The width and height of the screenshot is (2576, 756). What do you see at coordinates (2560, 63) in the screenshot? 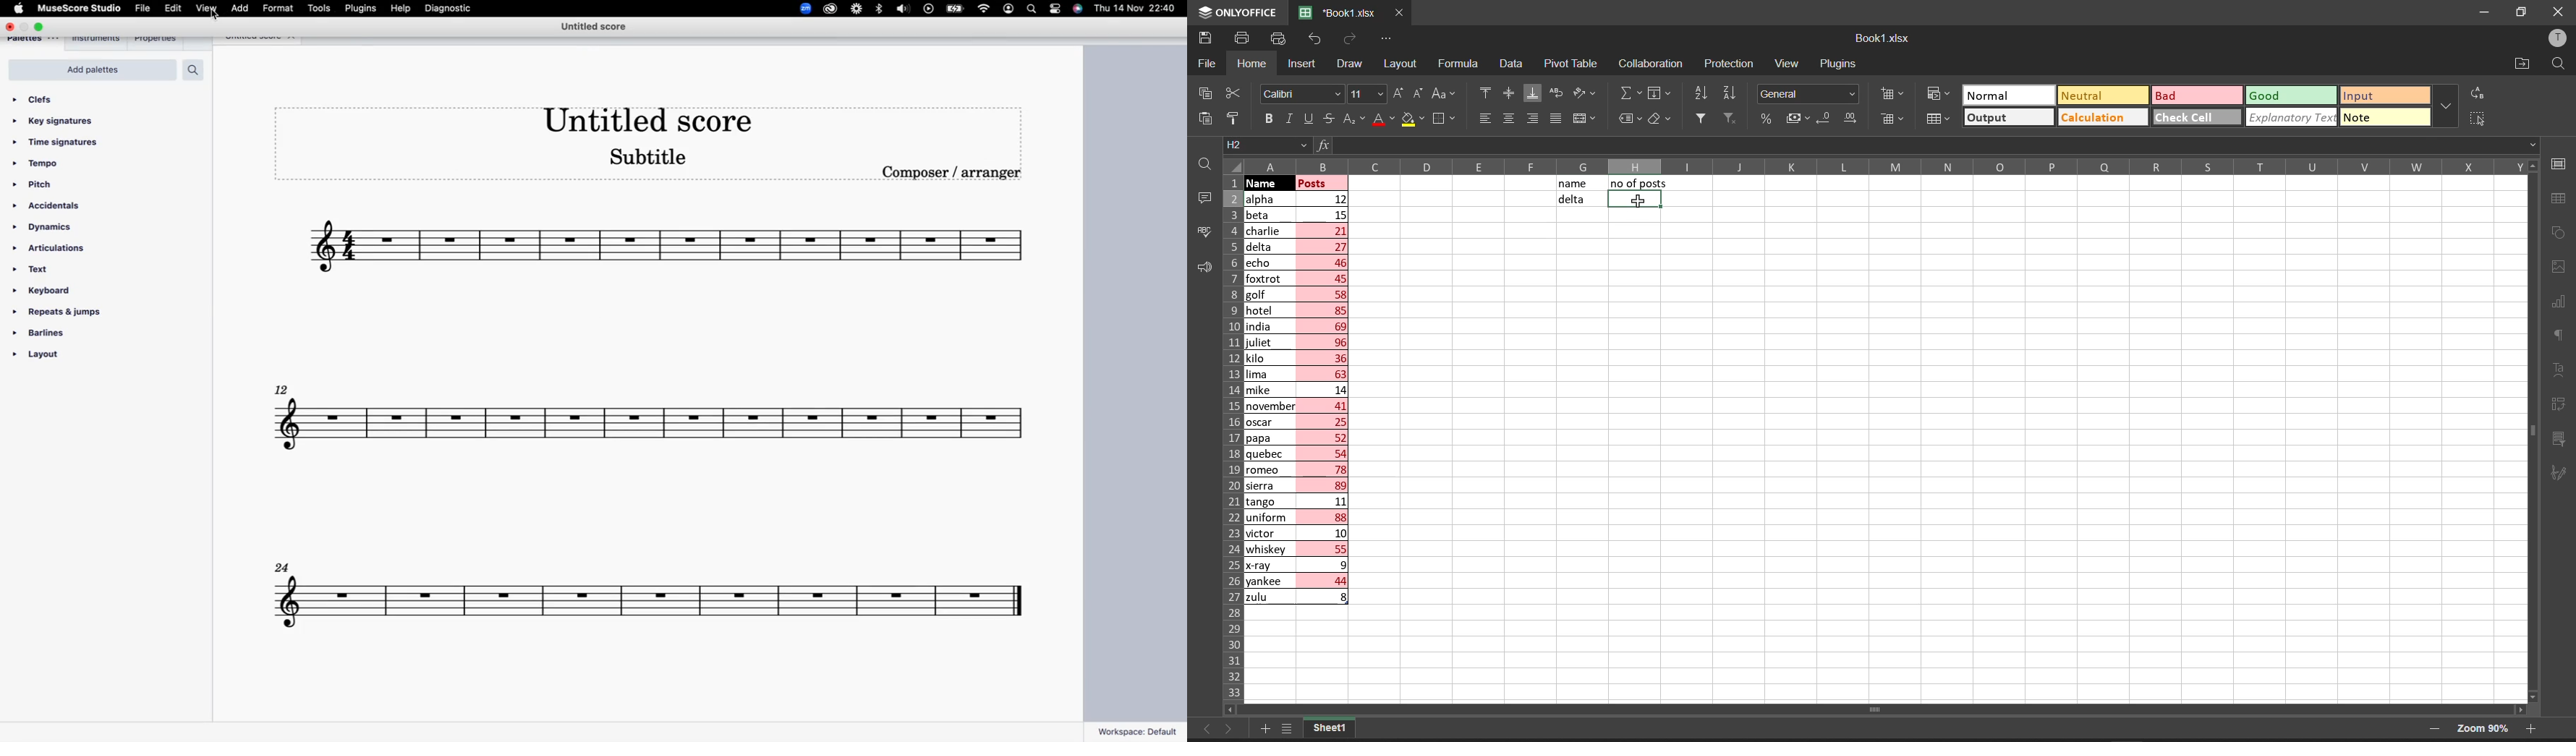
I see `find` at bounding box center [2560, 63].